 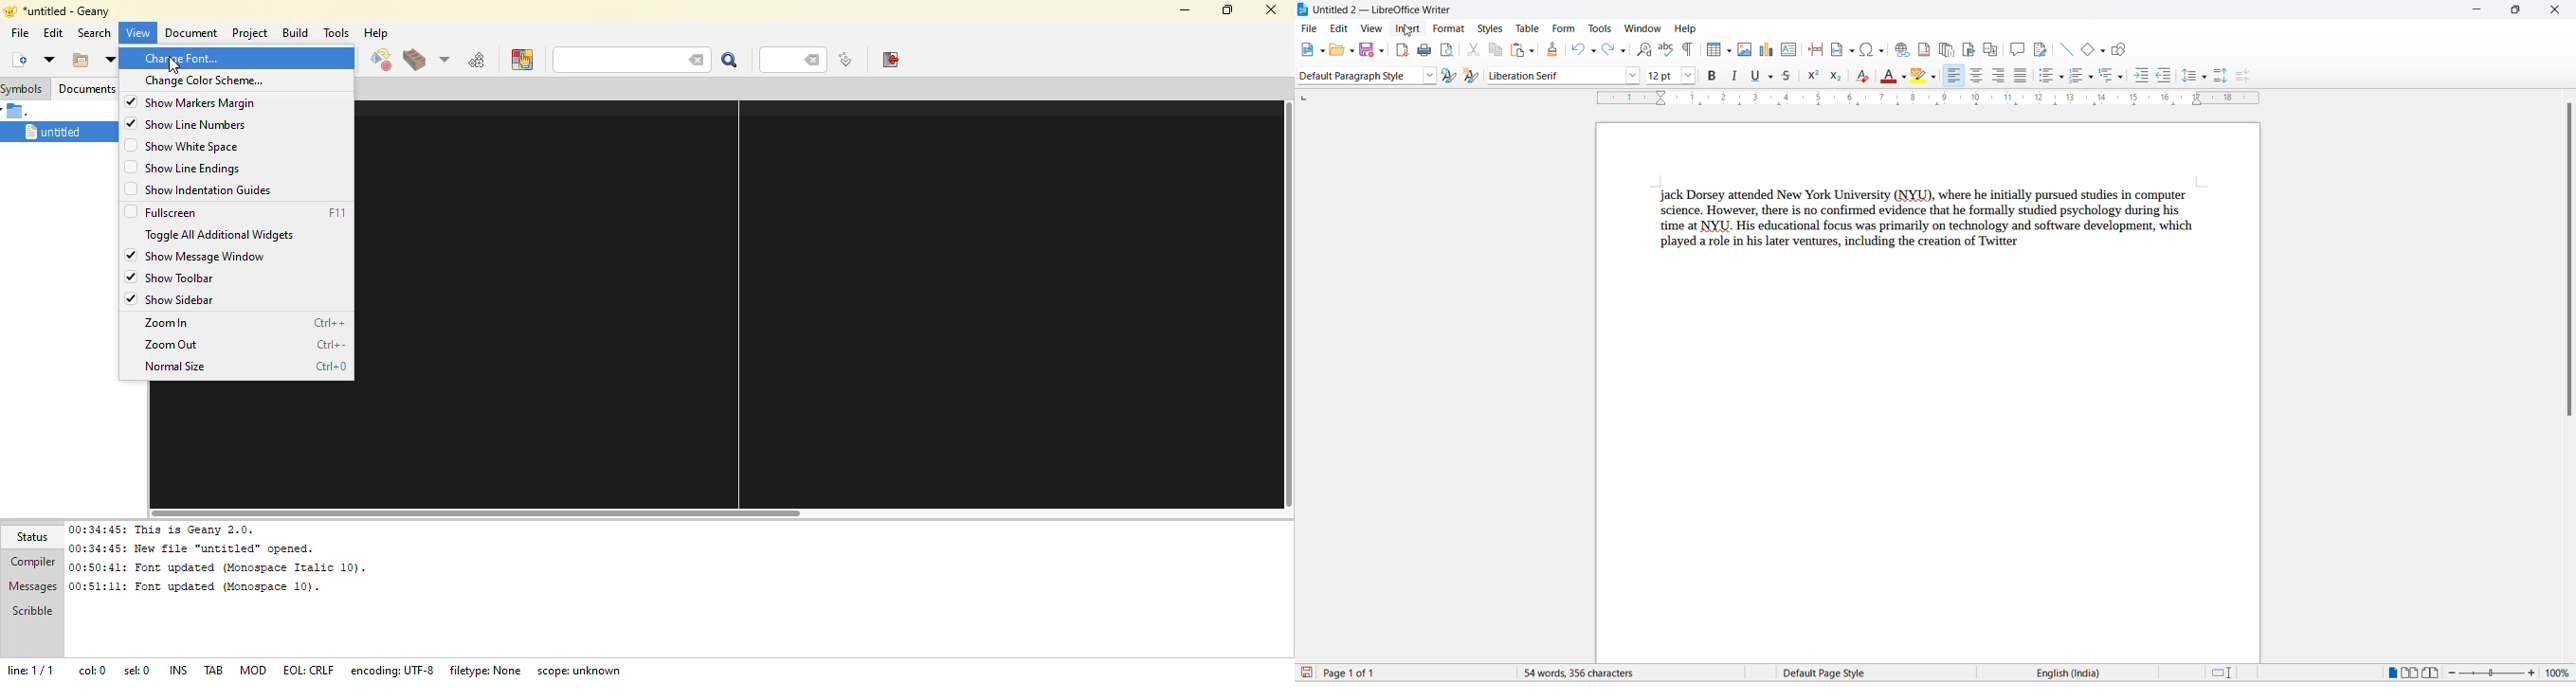 I want to click on basic shapes, so click(x=2088, y=51).